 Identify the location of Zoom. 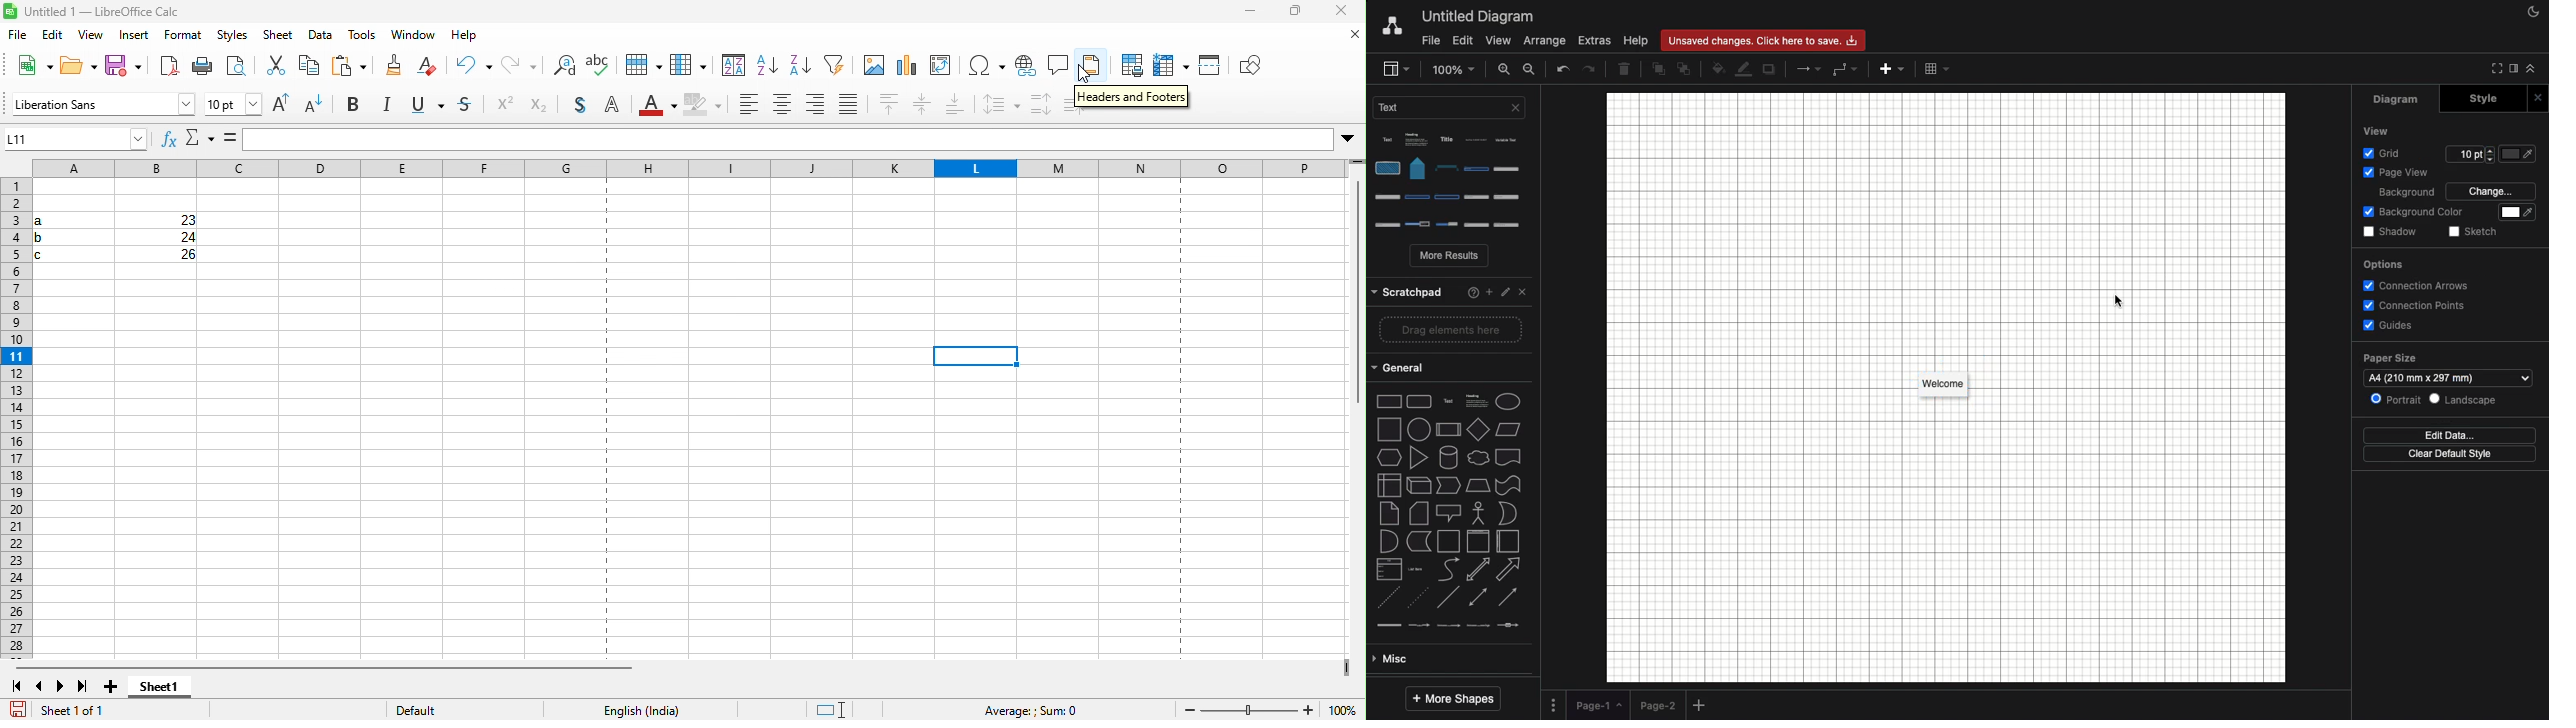
(1455, 68).